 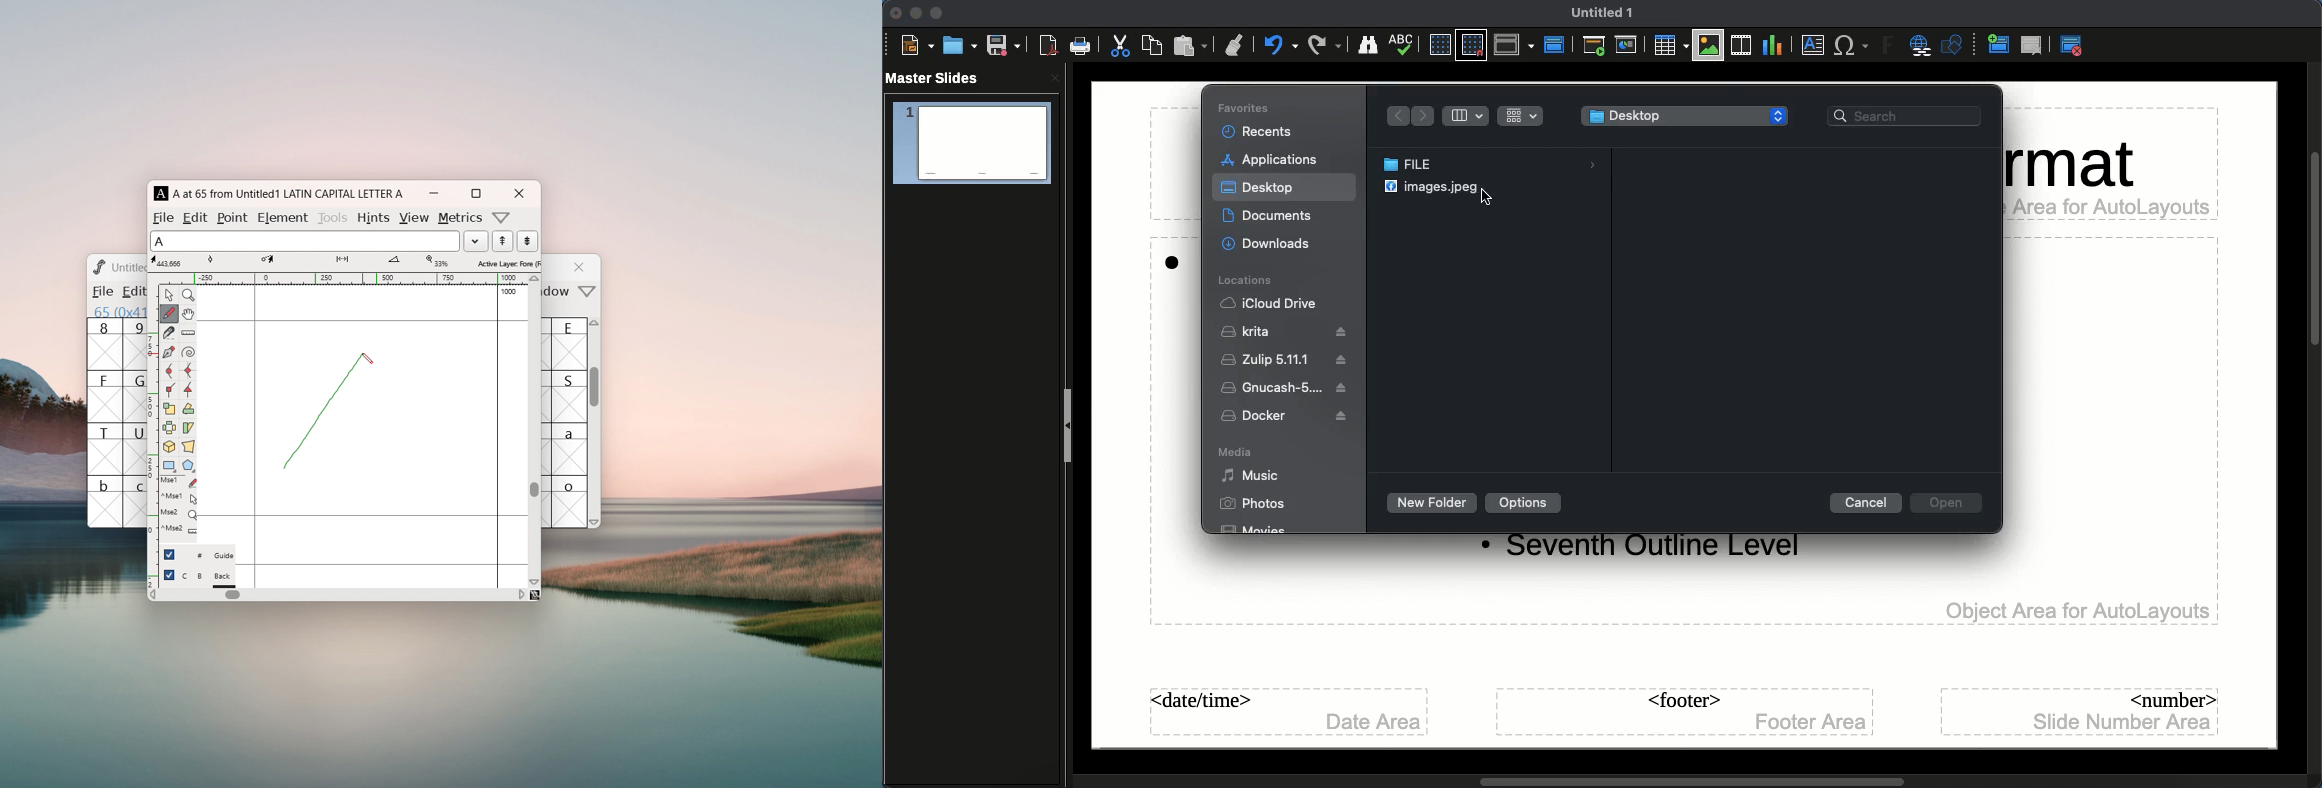 I want to click on F, so click(x=105, y=396).